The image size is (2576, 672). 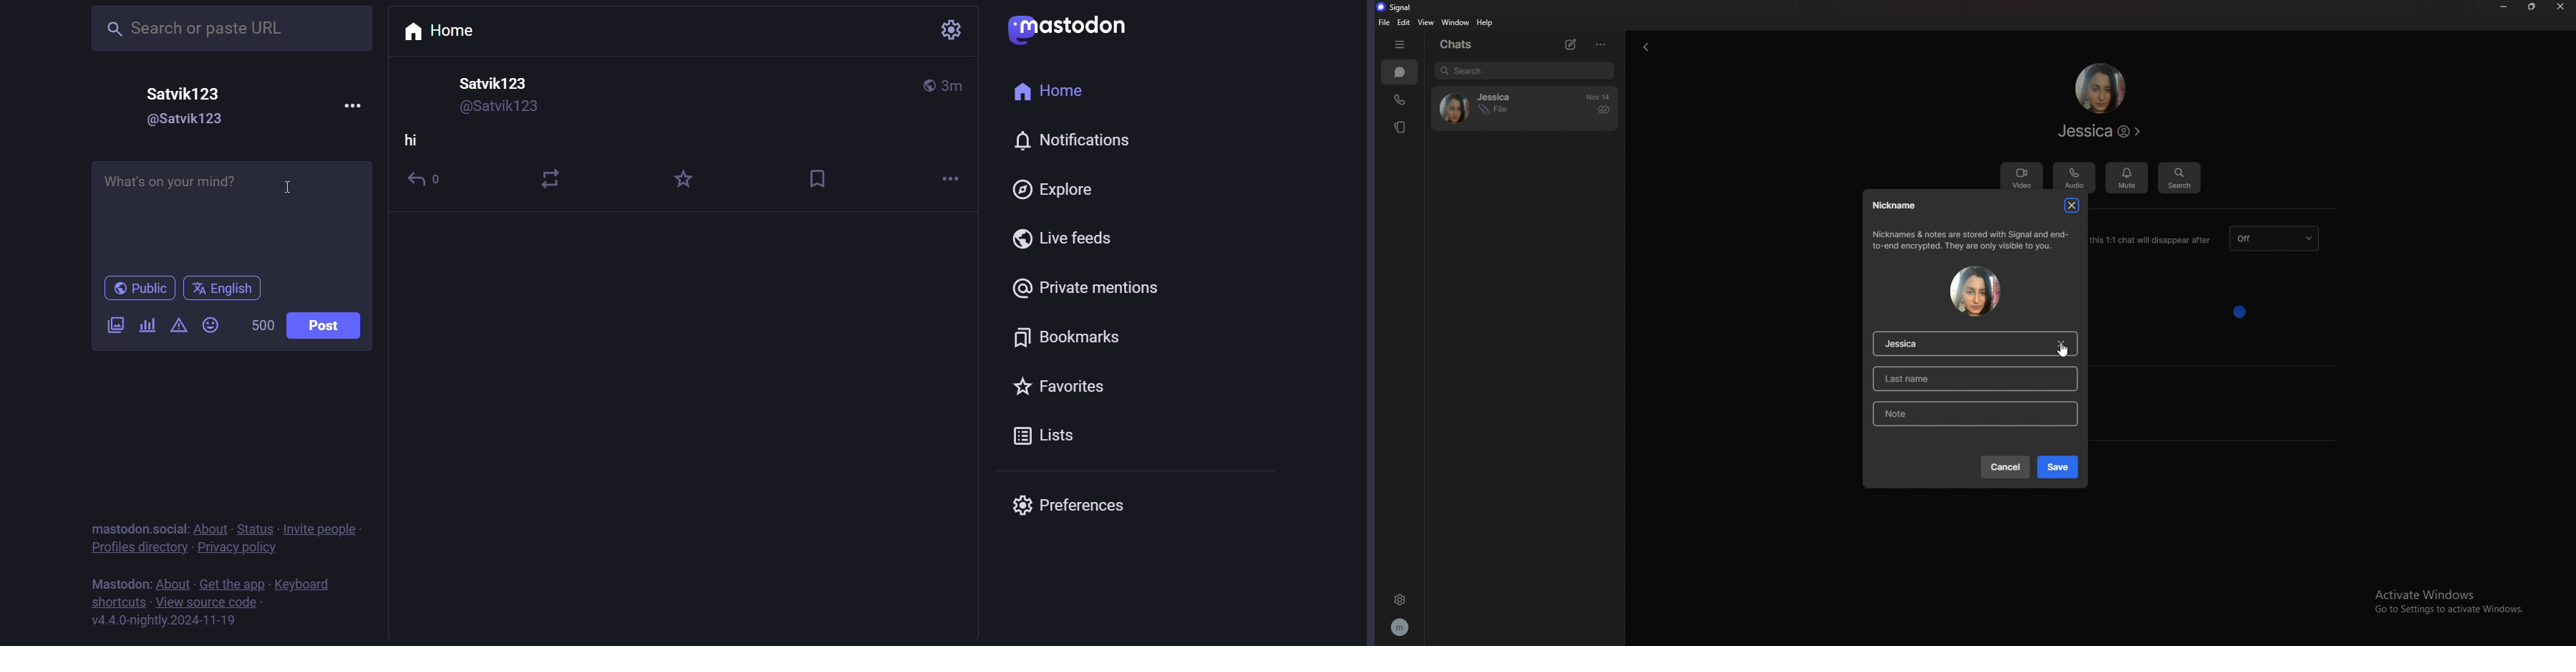 I want to click on search, so click(x=1525, y=71).